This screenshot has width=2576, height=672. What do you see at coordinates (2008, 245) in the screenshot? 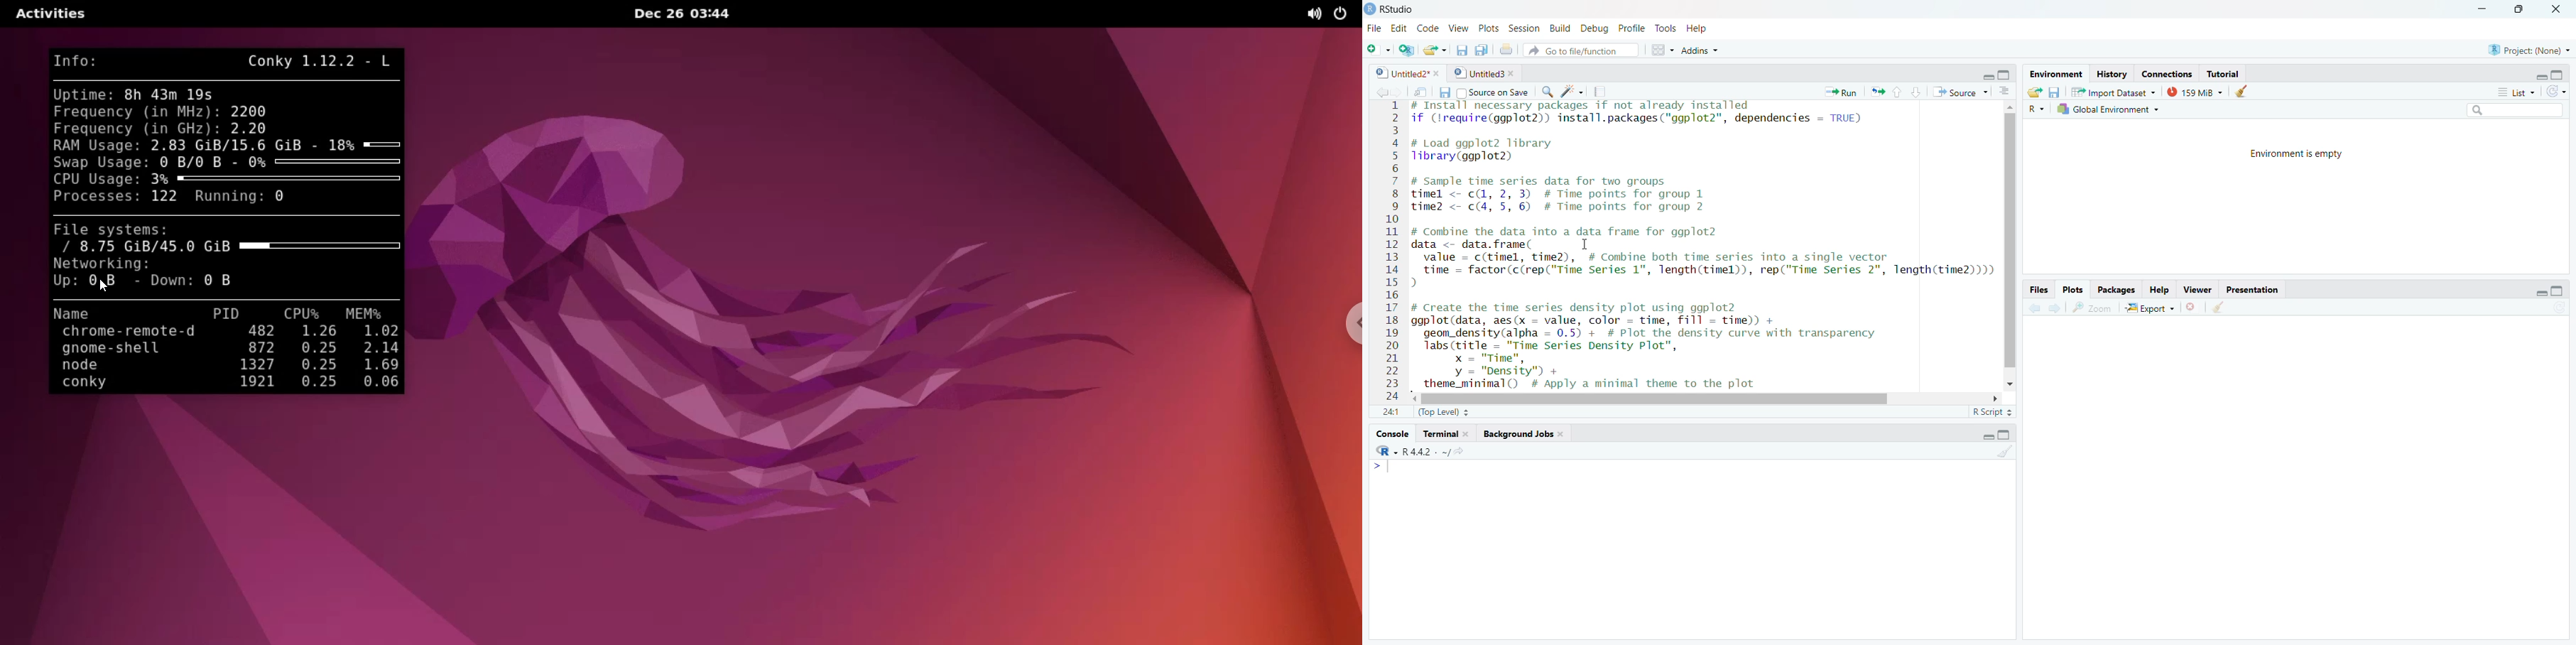
I see `Scroll` at bounding box center [2008, 245].